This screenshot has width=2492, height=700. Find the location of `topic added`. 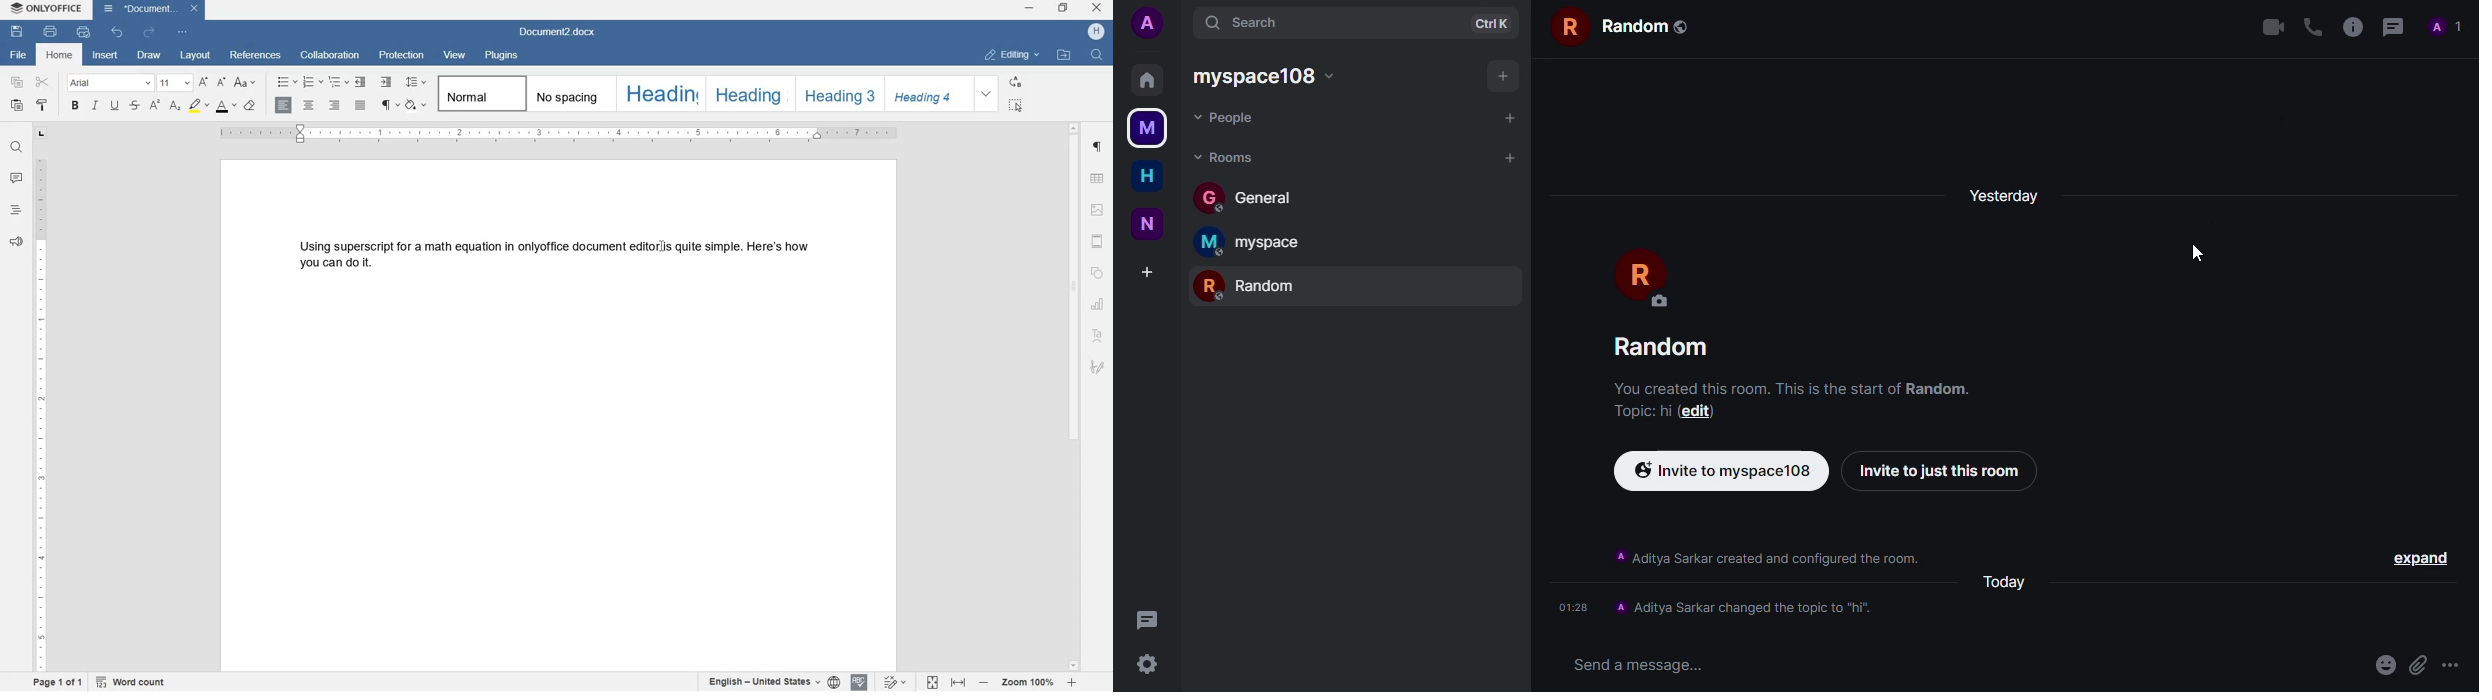

topic added is located at coordinates (1642, 410).